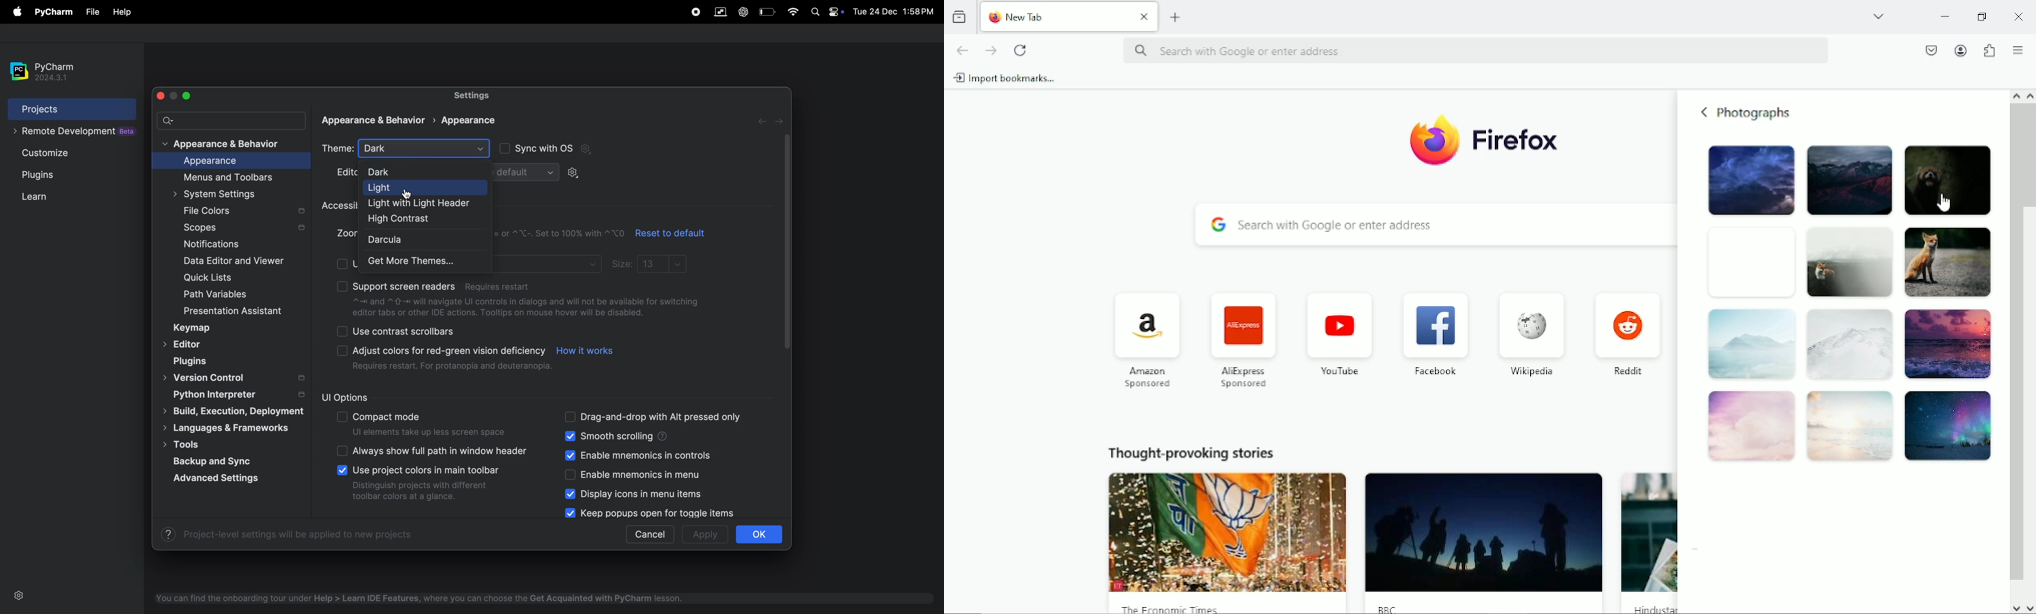 Image resolution: width=2044 pixels, height=616 pixels. I want to click on Project-level settings will be applied to new projects., so click(302, 535).